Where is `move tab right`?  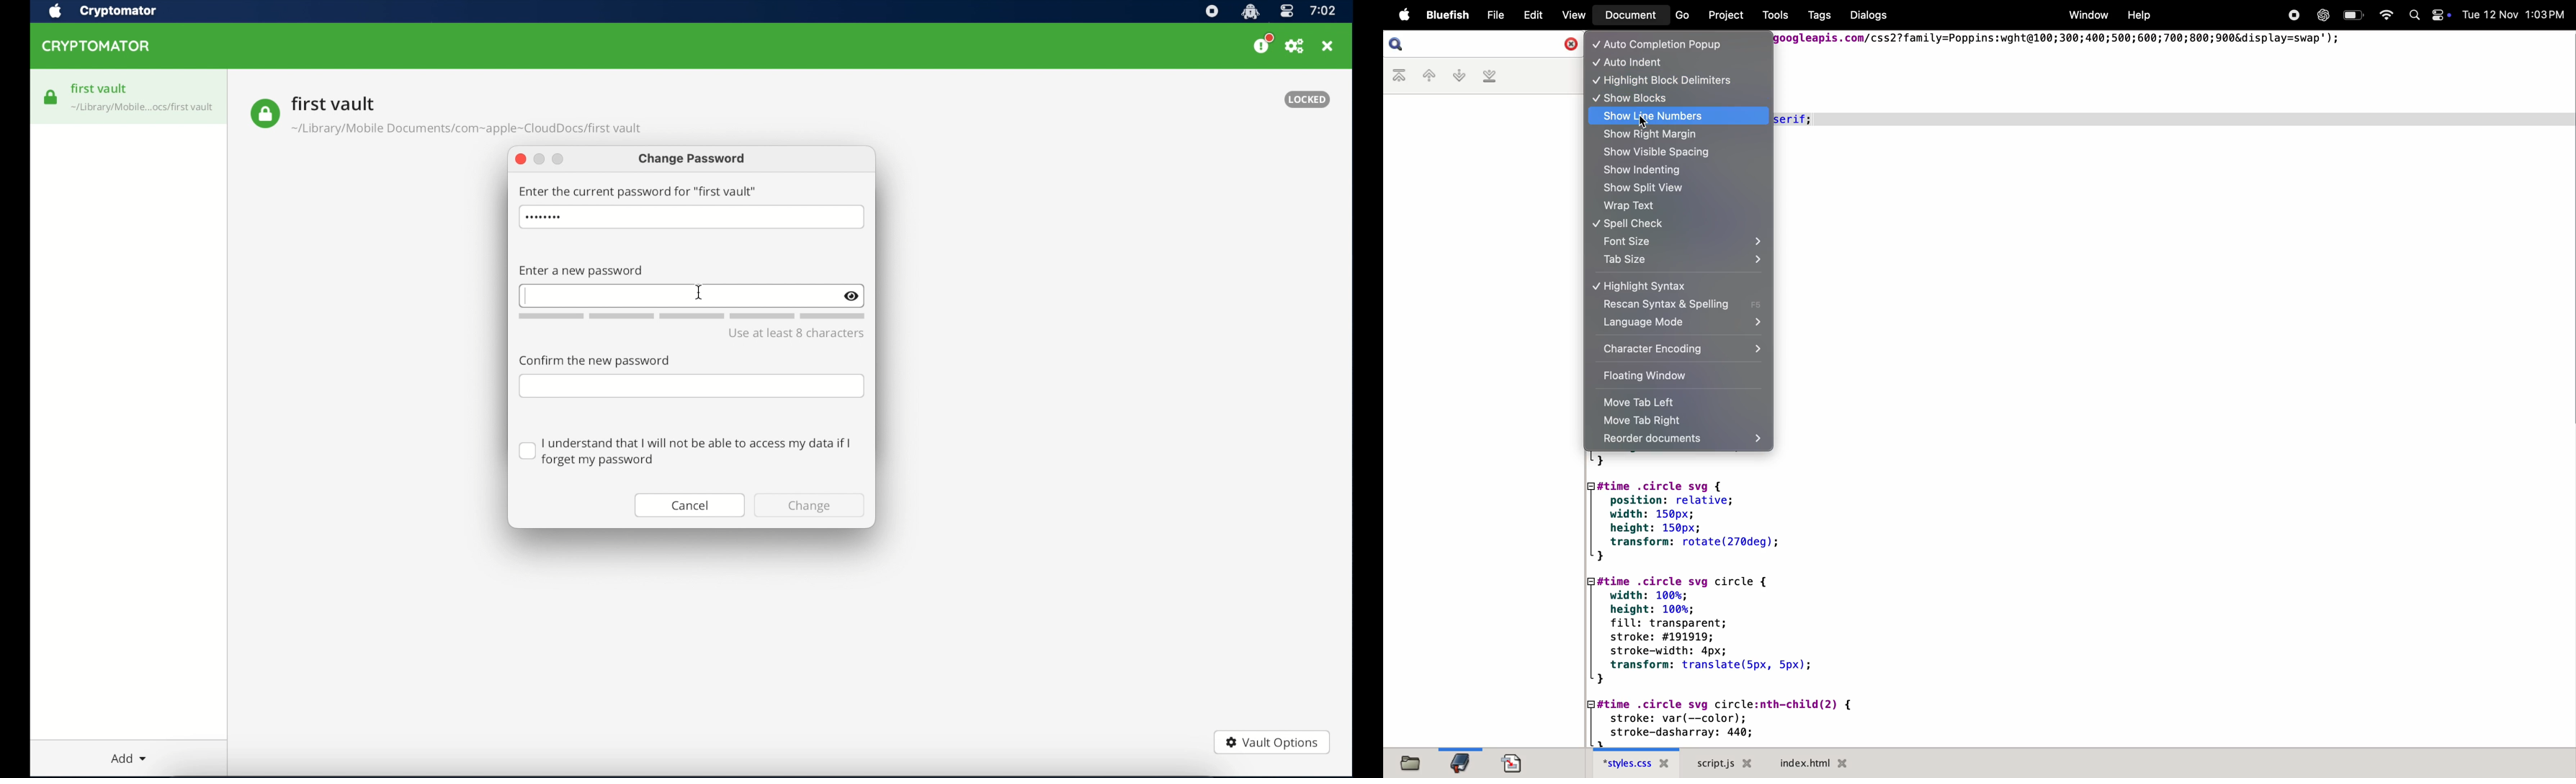 move tab right is located at coordinates (1678, 421).